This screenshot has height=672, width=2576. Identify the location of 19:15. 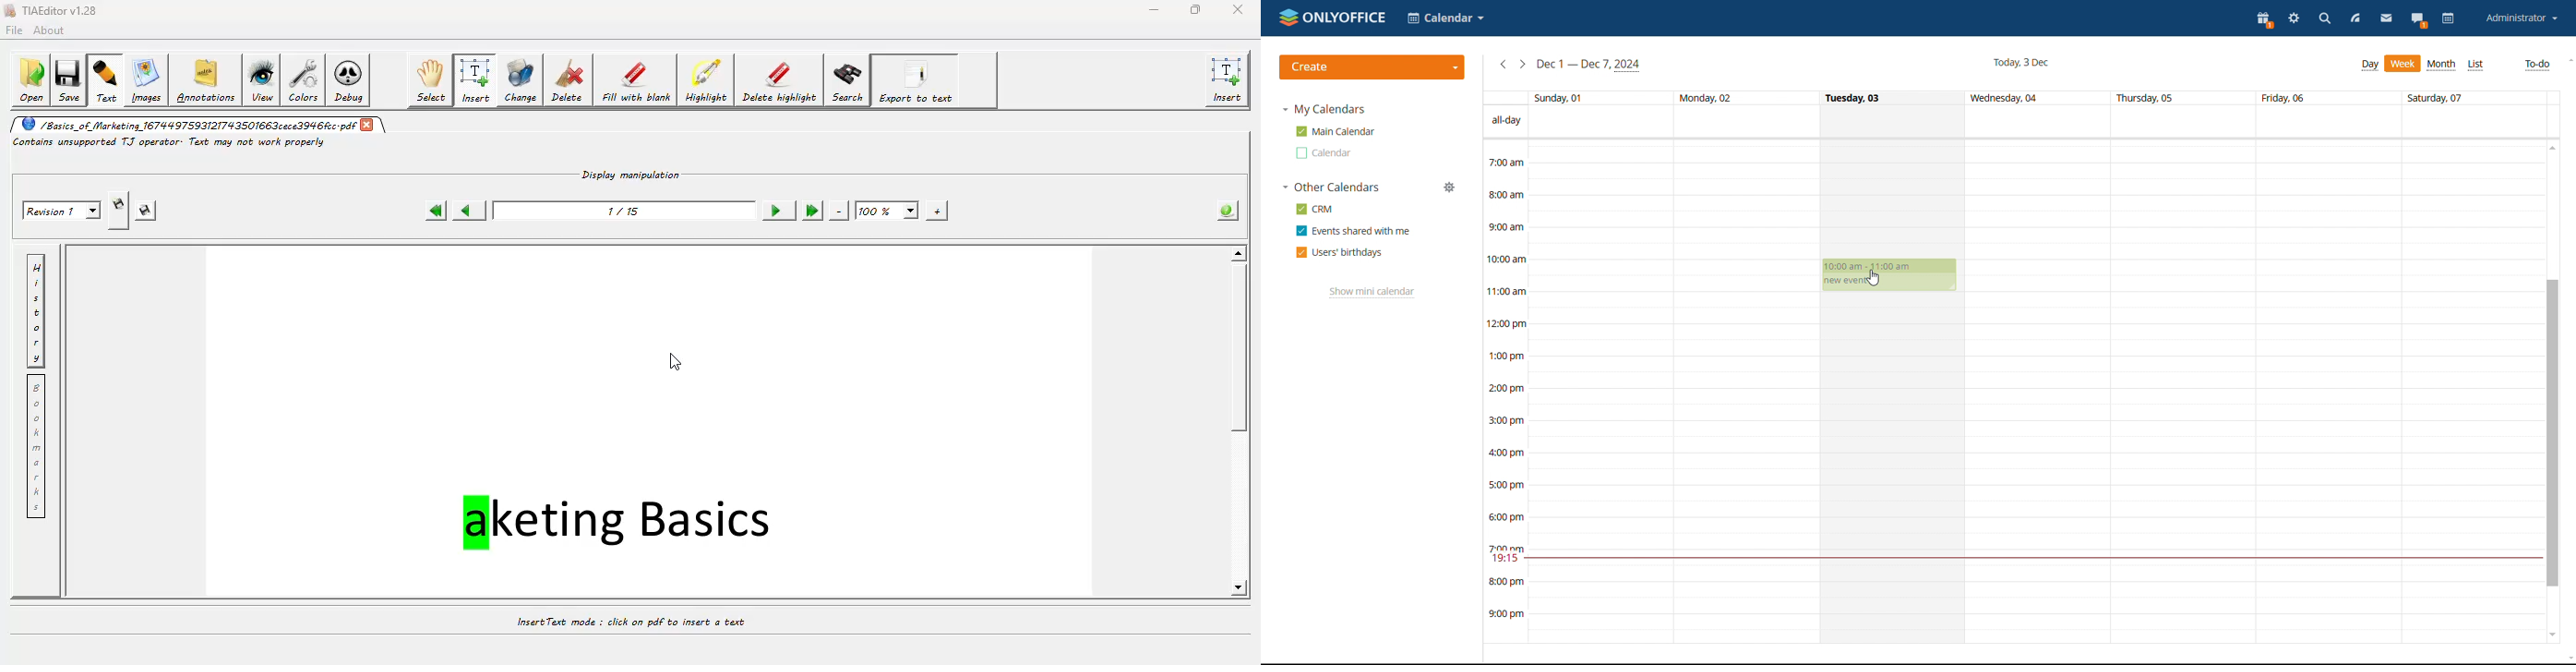
(1507, 559).